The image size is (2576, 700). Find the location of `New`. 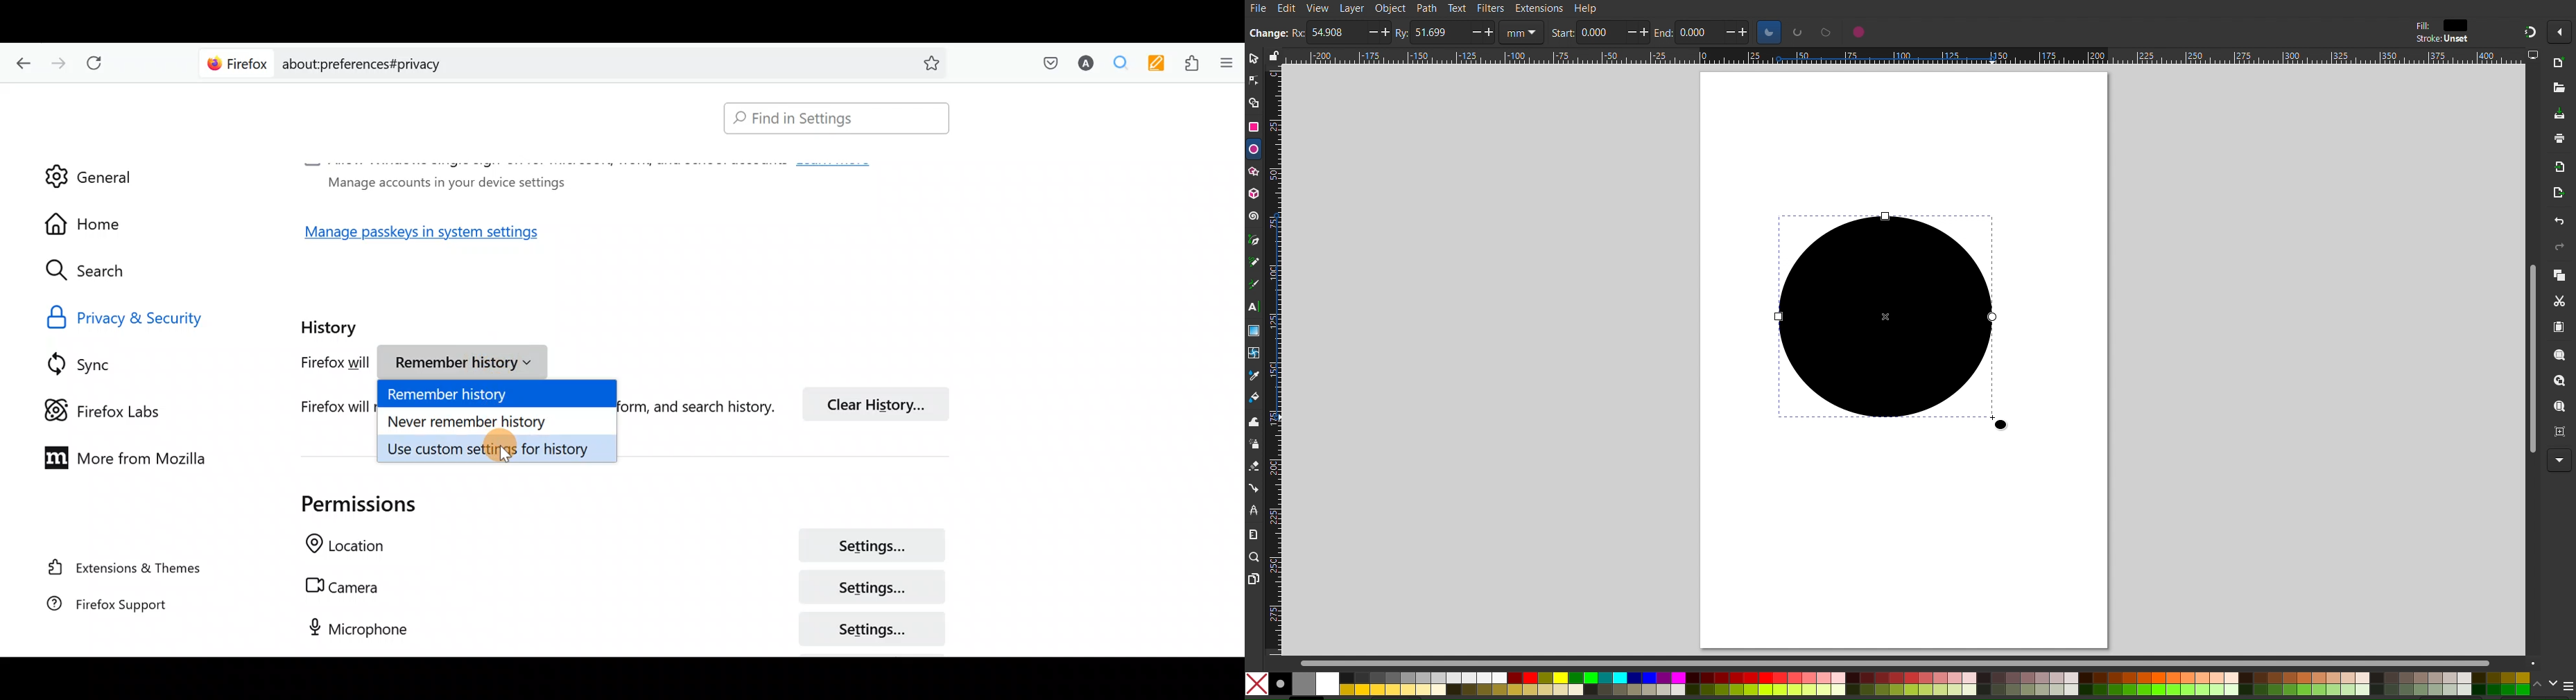

New is located at coordinates (2562, 67).